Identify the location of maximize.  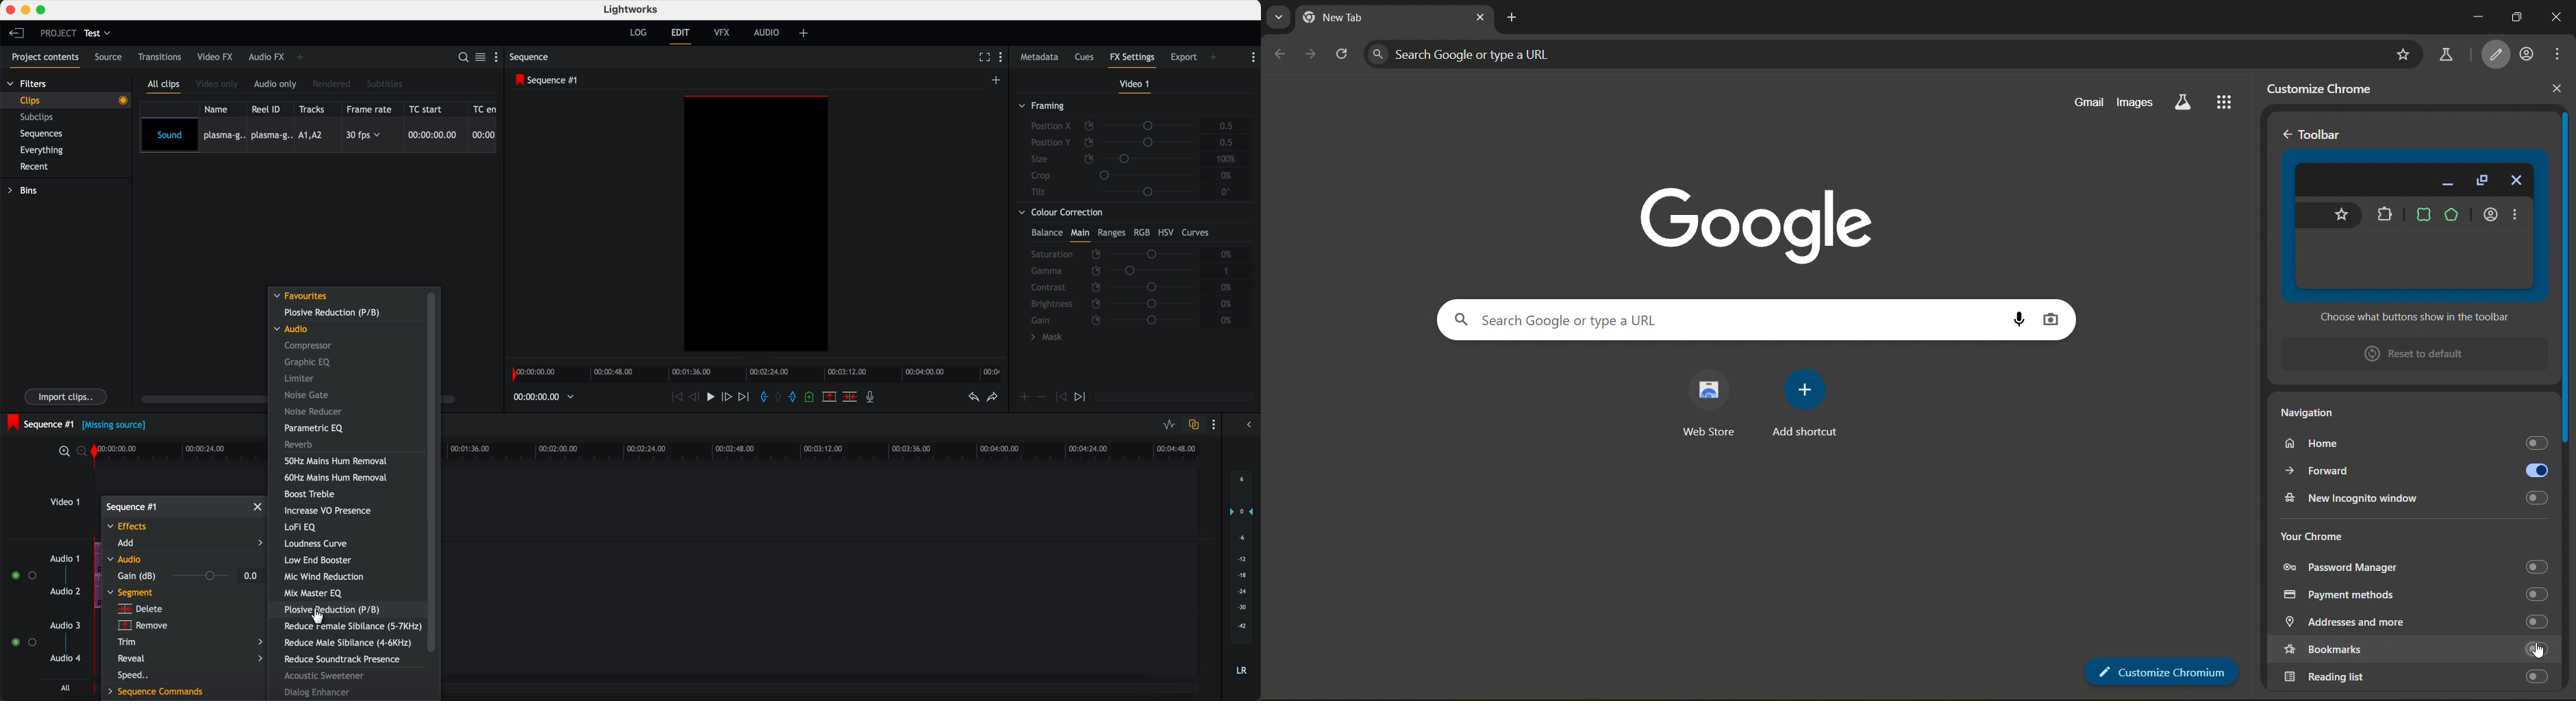
(2516, 17).